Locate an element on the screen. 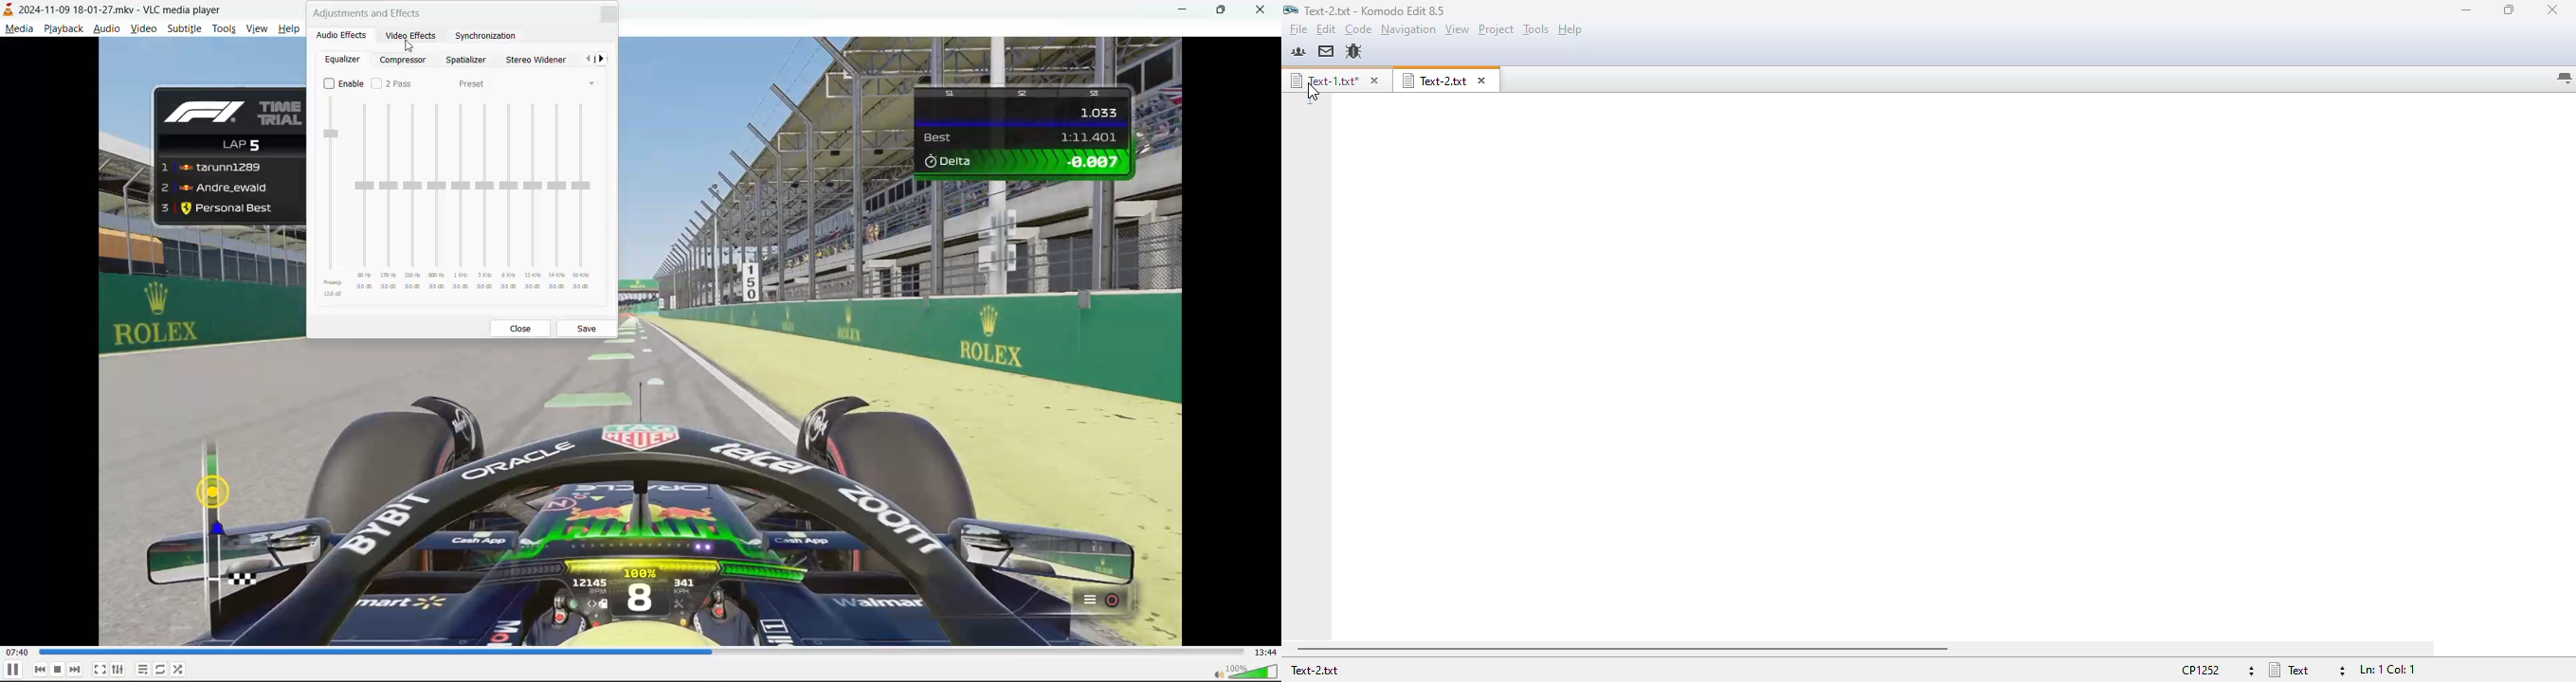  navigation is located at coordinates (1408, 28).